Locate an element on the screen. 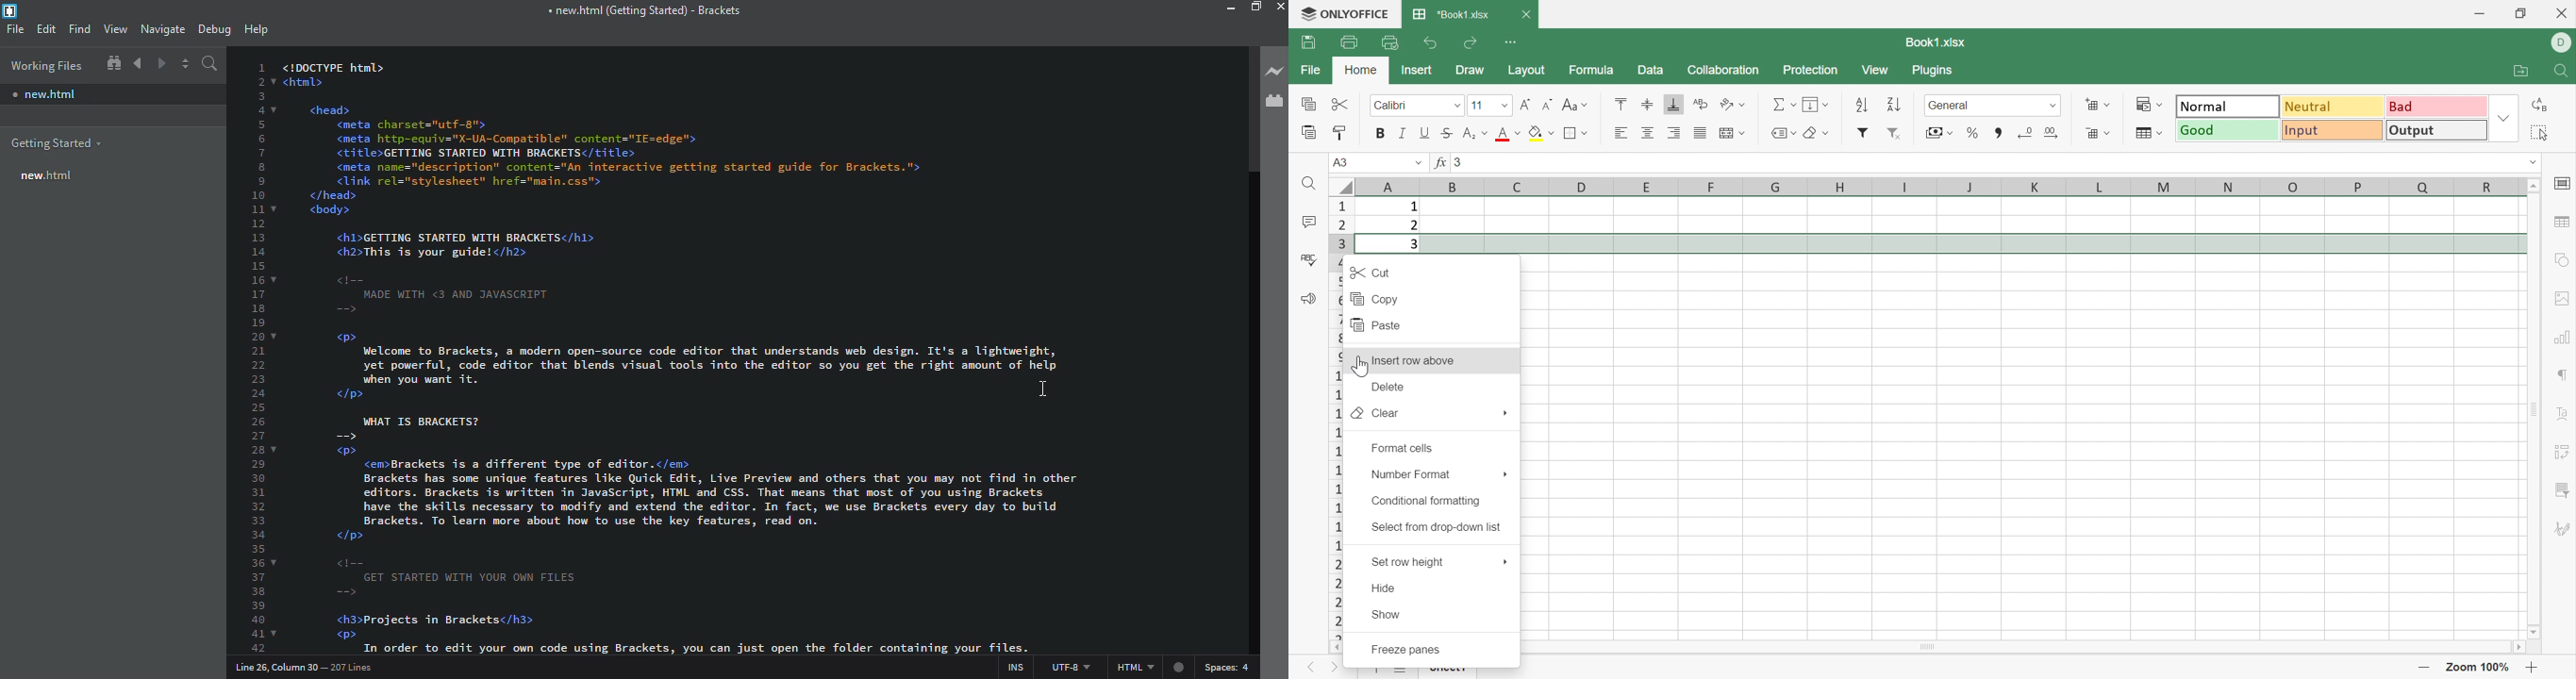 Image resolution: width=2576 pixels, height=700 pixels. Drop Down is located at coordinates (1457, 104).